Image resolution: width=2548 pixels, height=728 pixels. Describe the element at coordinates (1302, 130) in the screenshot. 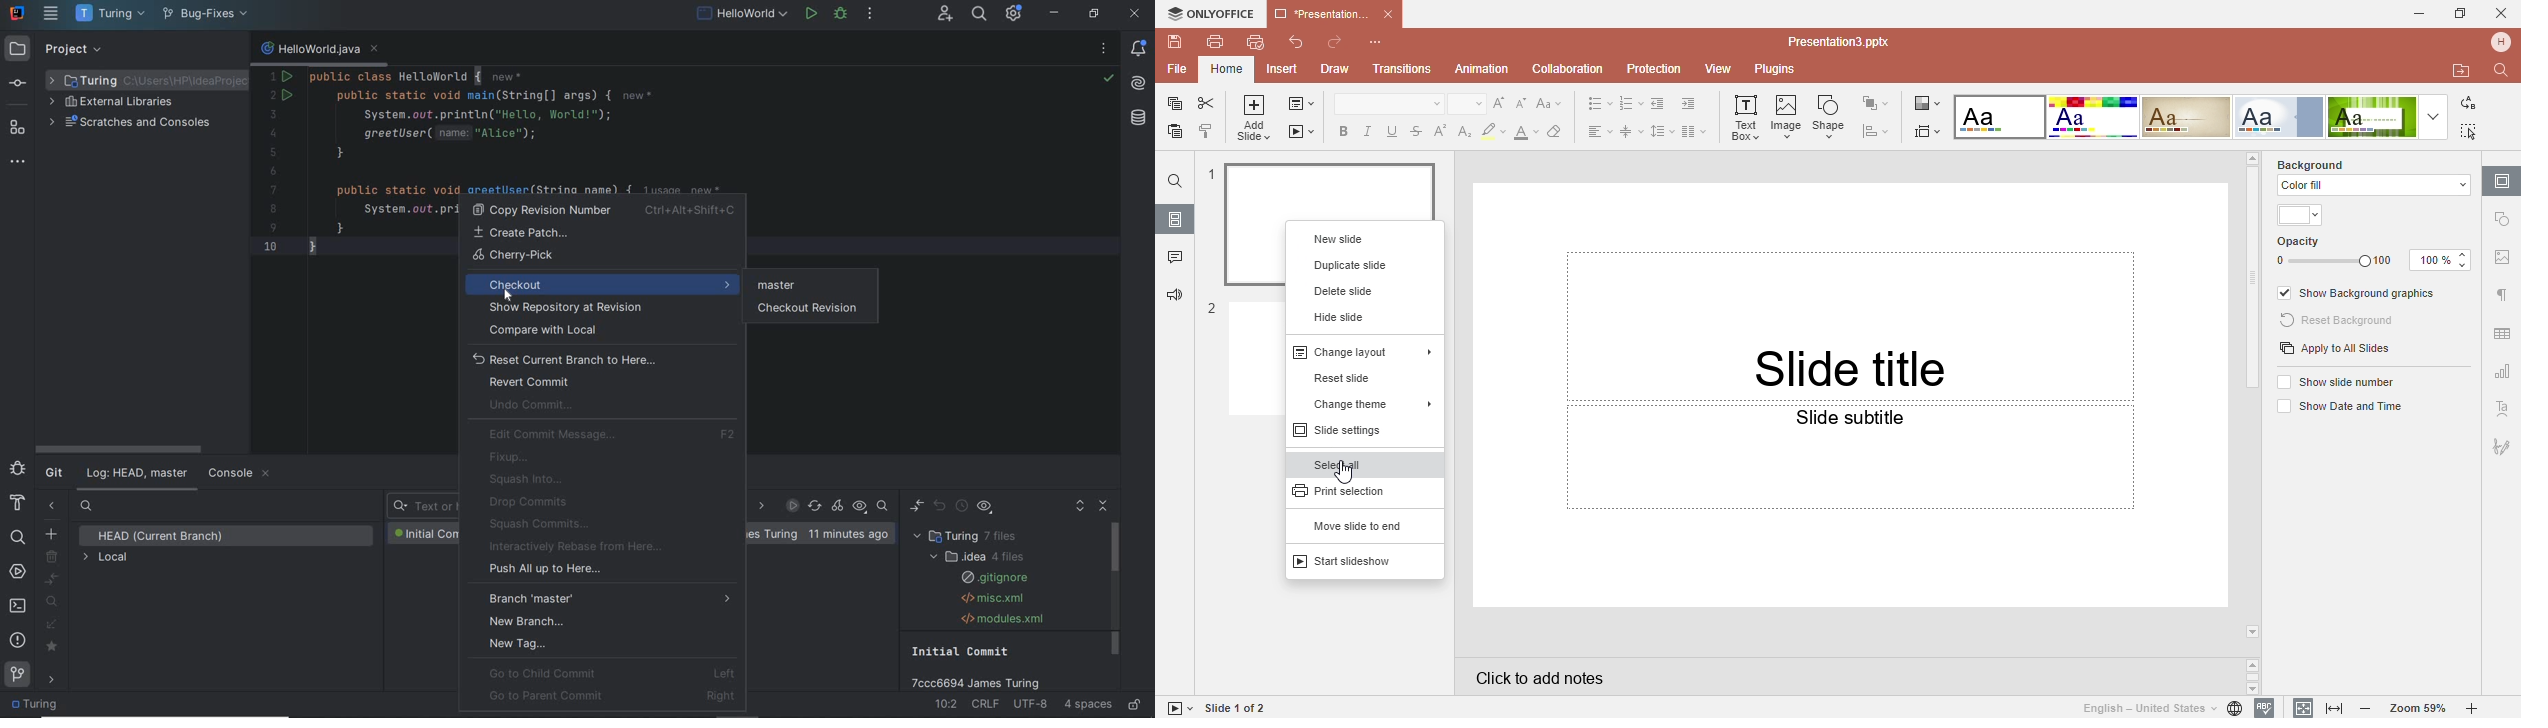

I see `Start slideshow` at that location.